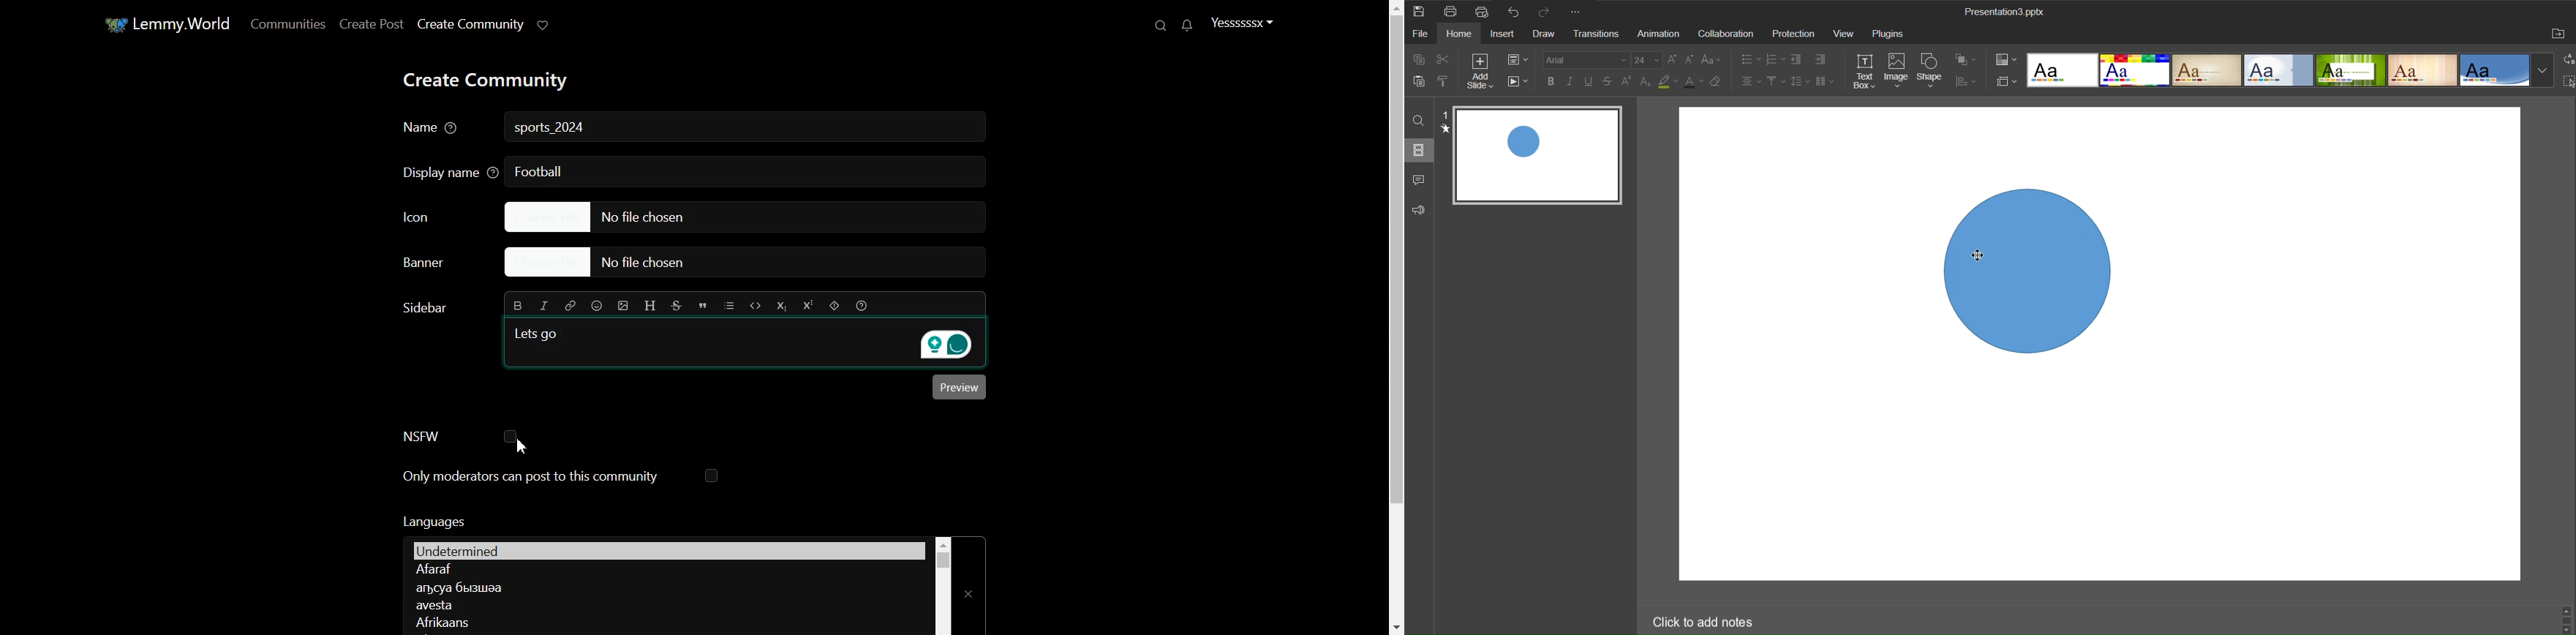 The image size is (2576, 644). What do you see at coordinates (1714, 61) in the screenshot?
I see `Font Case Setting` at bounding box center [1714, 61].